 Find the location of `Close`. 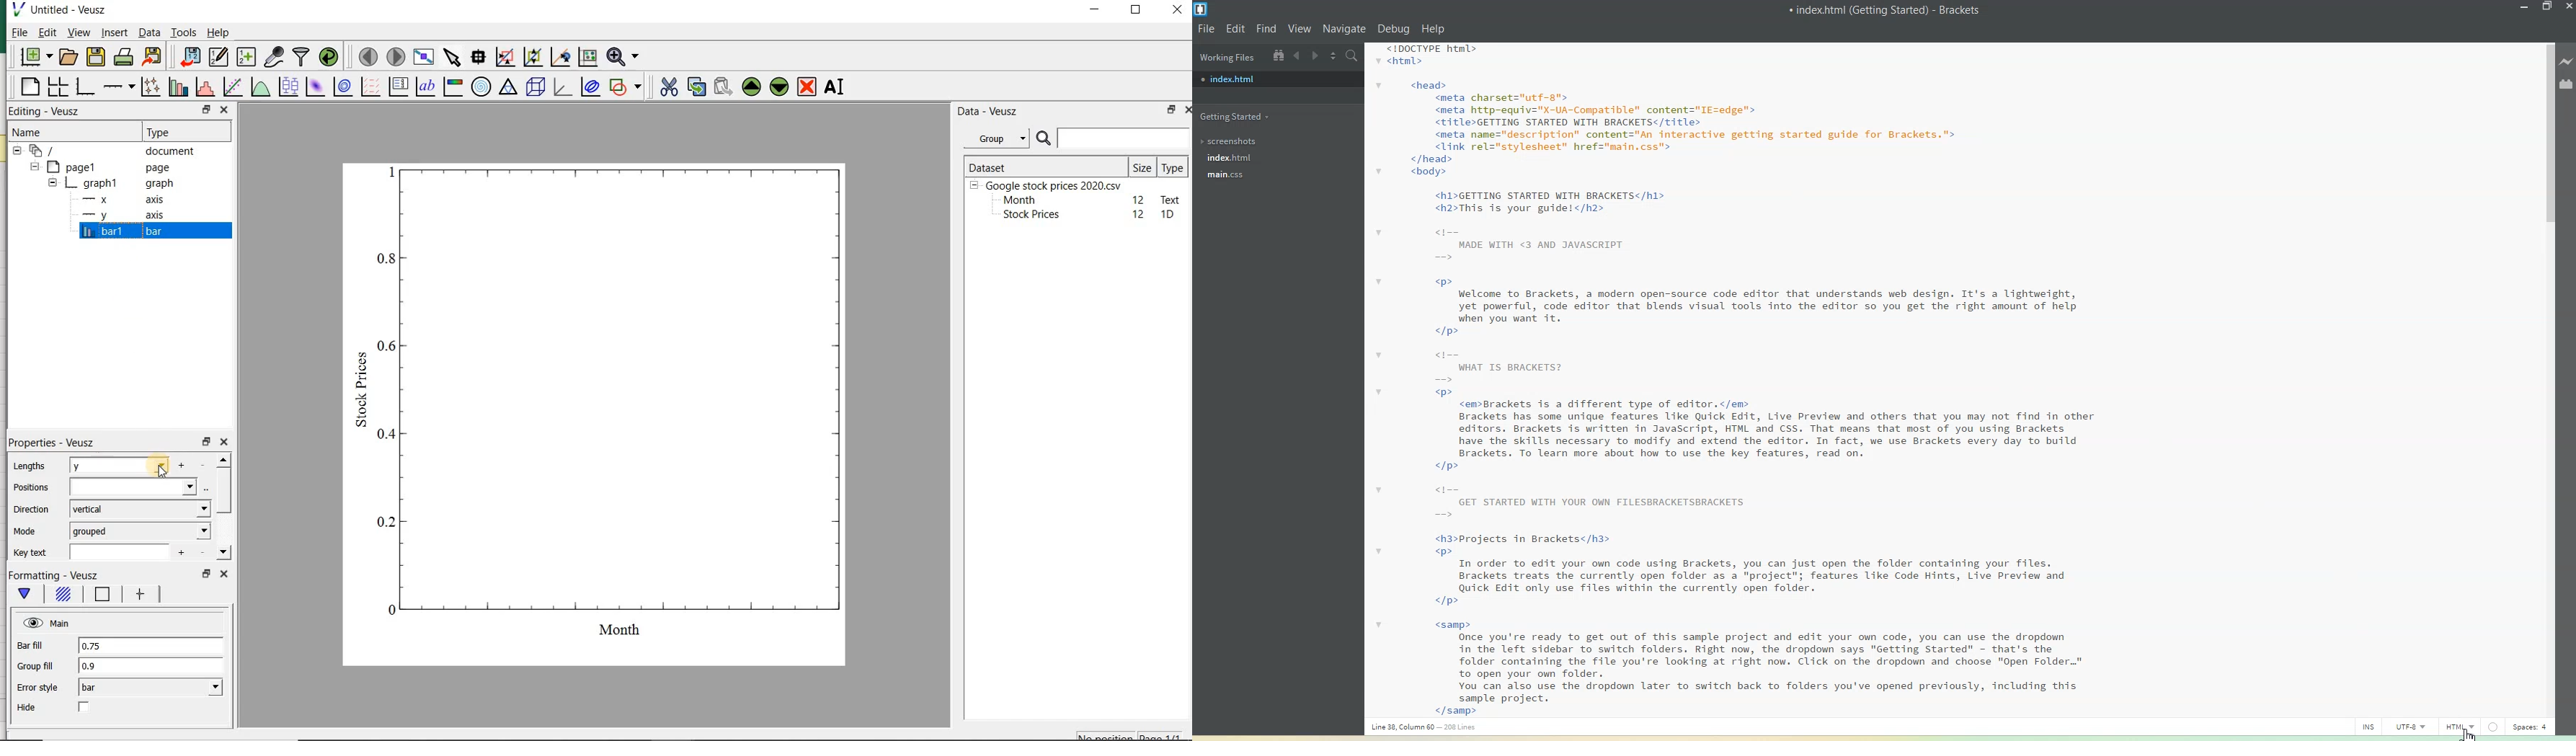

Close is located at coordinates (2567, 7).